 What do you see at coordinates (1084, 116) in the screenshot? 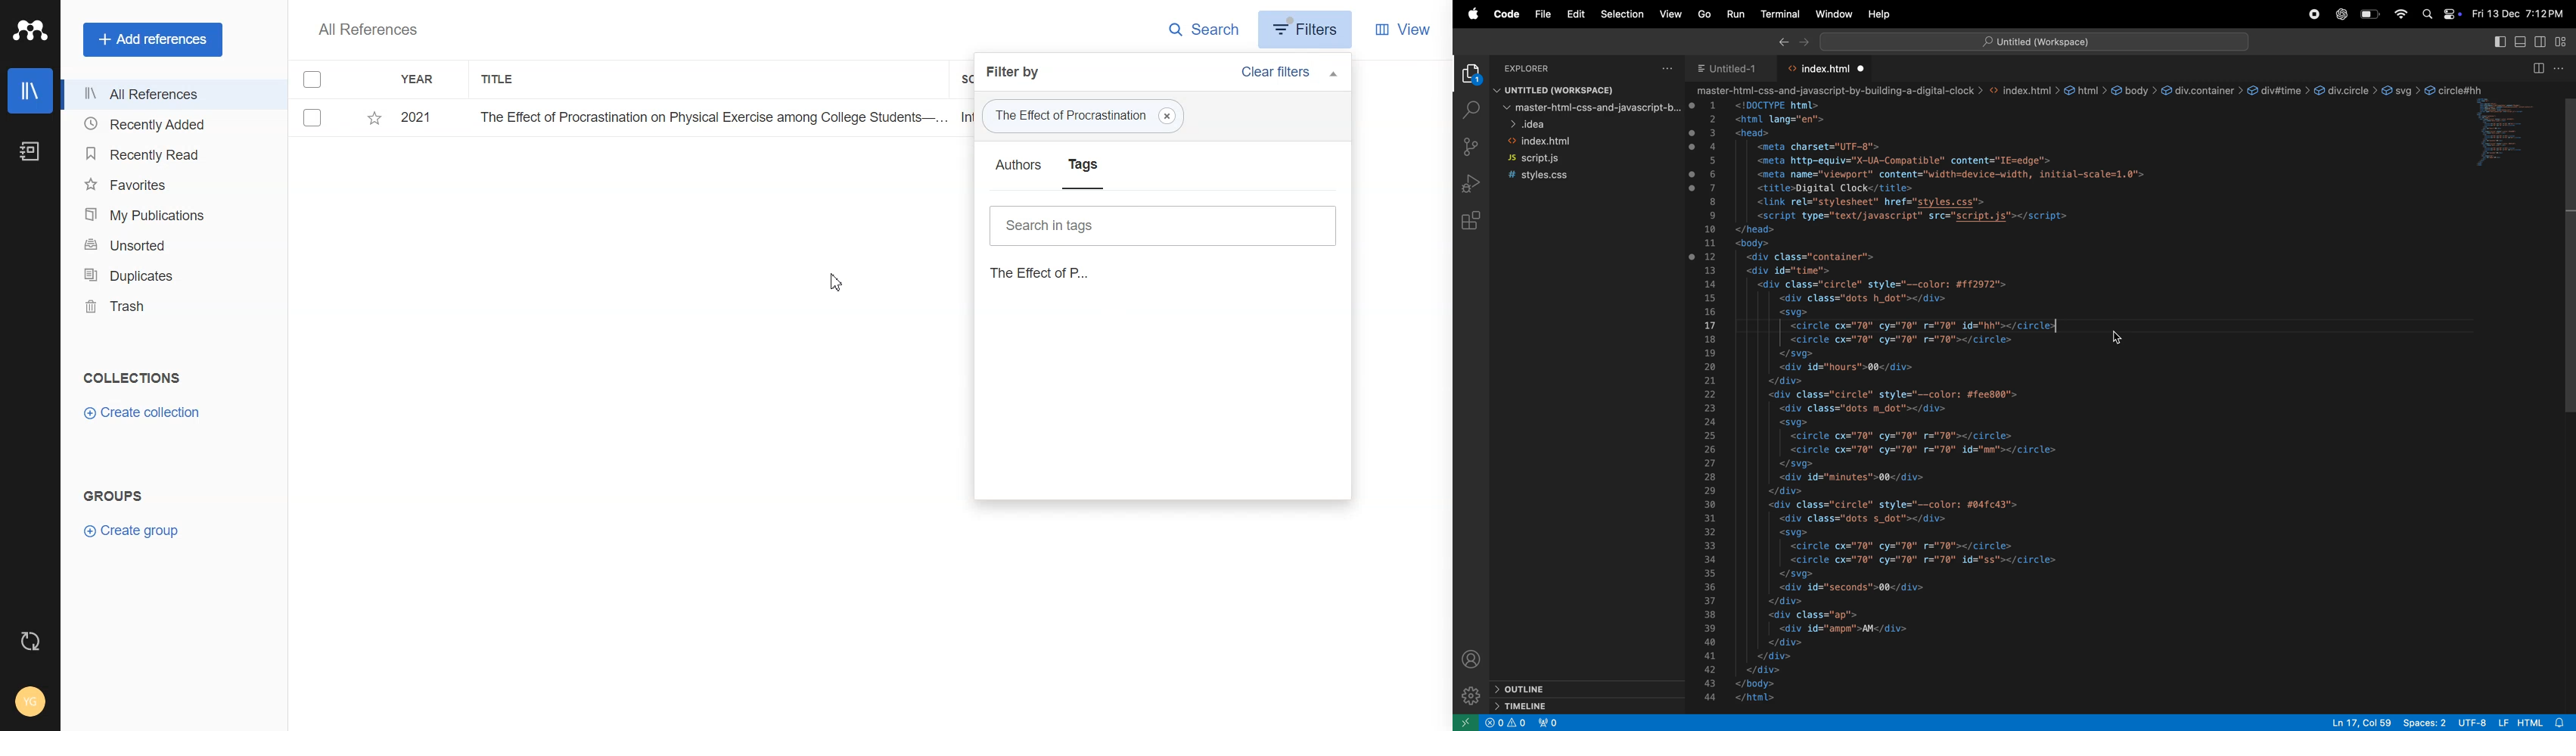
I see `Tag` at bounding box center [1084, 116].